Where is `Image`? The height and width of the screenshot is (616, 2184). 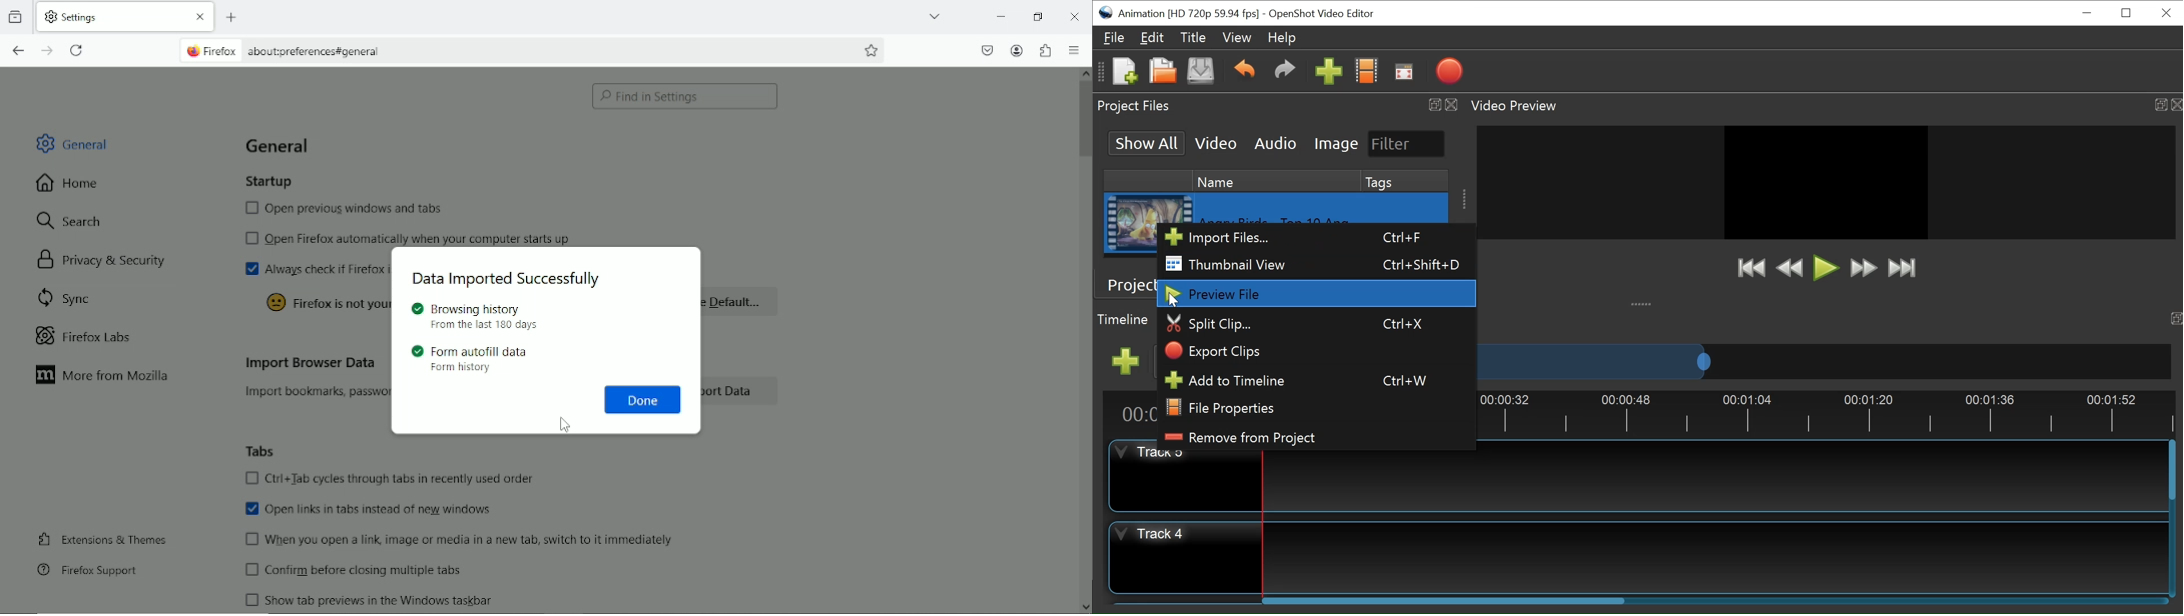
Image is located at coordinates (1336, 143).